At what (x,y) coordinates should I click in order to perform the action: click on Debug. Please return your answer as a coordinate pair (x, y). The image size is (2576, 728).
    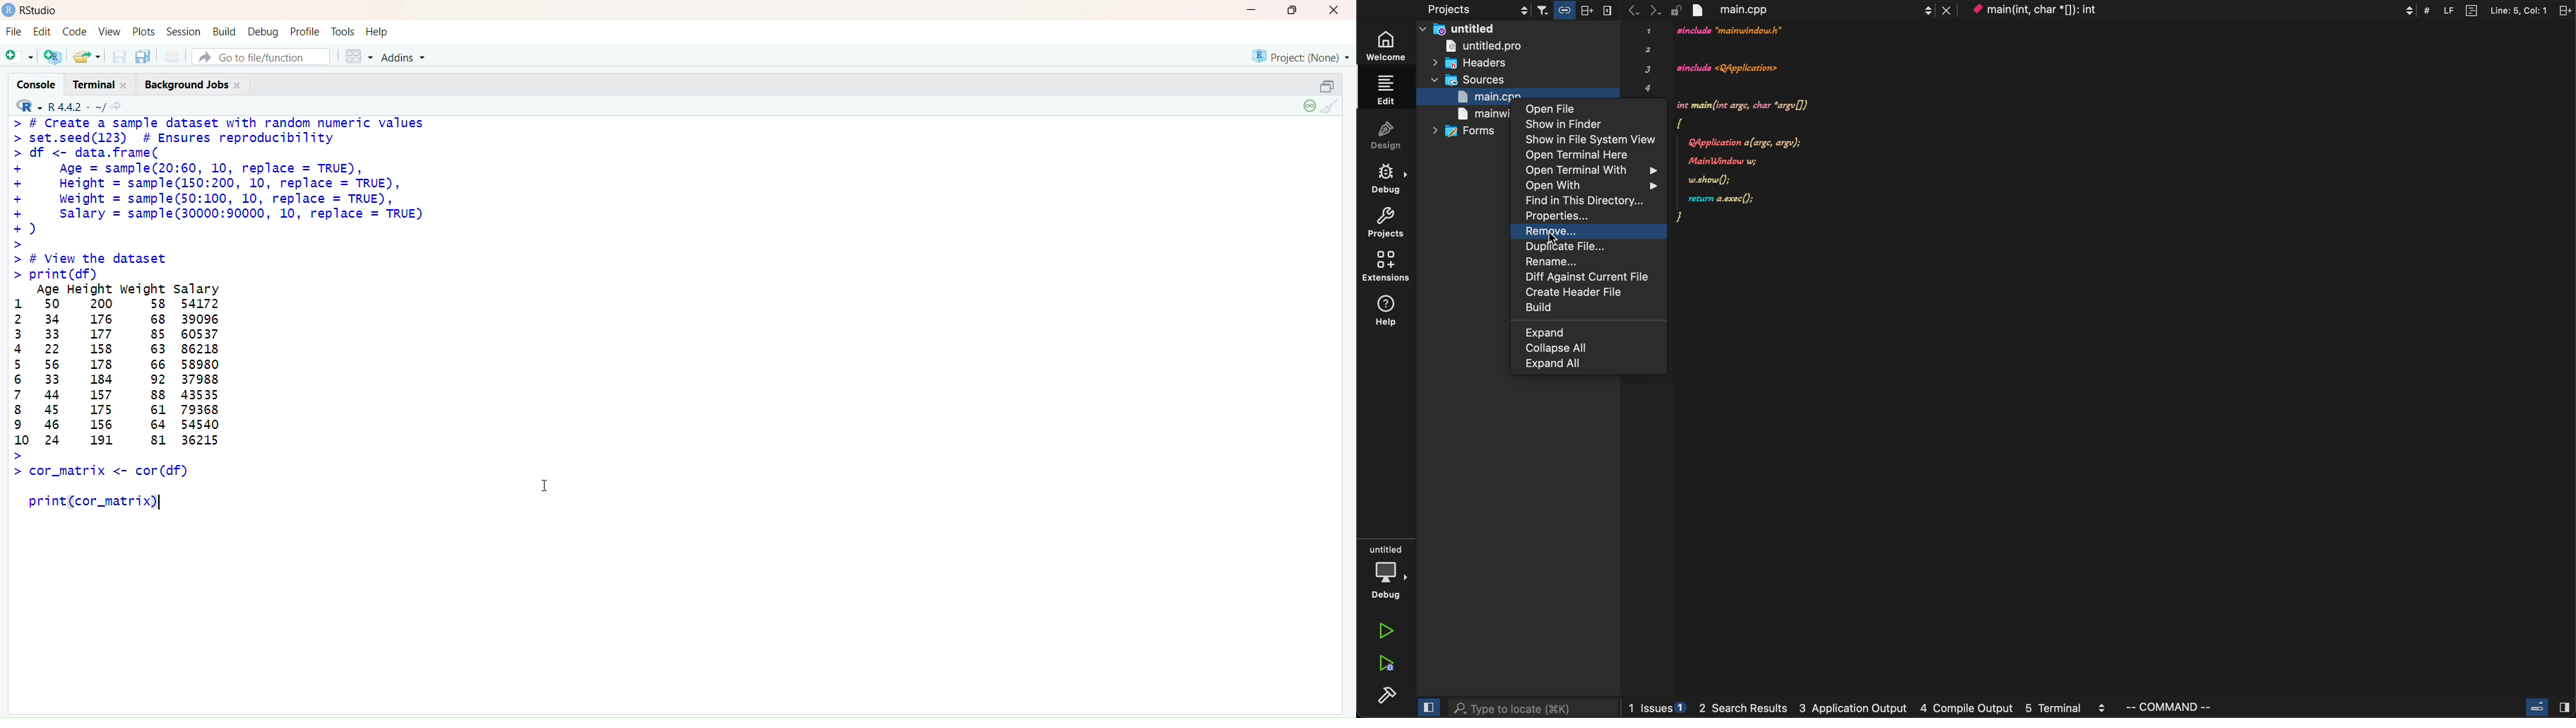
    Looking at the image, I should click on (263, 31).